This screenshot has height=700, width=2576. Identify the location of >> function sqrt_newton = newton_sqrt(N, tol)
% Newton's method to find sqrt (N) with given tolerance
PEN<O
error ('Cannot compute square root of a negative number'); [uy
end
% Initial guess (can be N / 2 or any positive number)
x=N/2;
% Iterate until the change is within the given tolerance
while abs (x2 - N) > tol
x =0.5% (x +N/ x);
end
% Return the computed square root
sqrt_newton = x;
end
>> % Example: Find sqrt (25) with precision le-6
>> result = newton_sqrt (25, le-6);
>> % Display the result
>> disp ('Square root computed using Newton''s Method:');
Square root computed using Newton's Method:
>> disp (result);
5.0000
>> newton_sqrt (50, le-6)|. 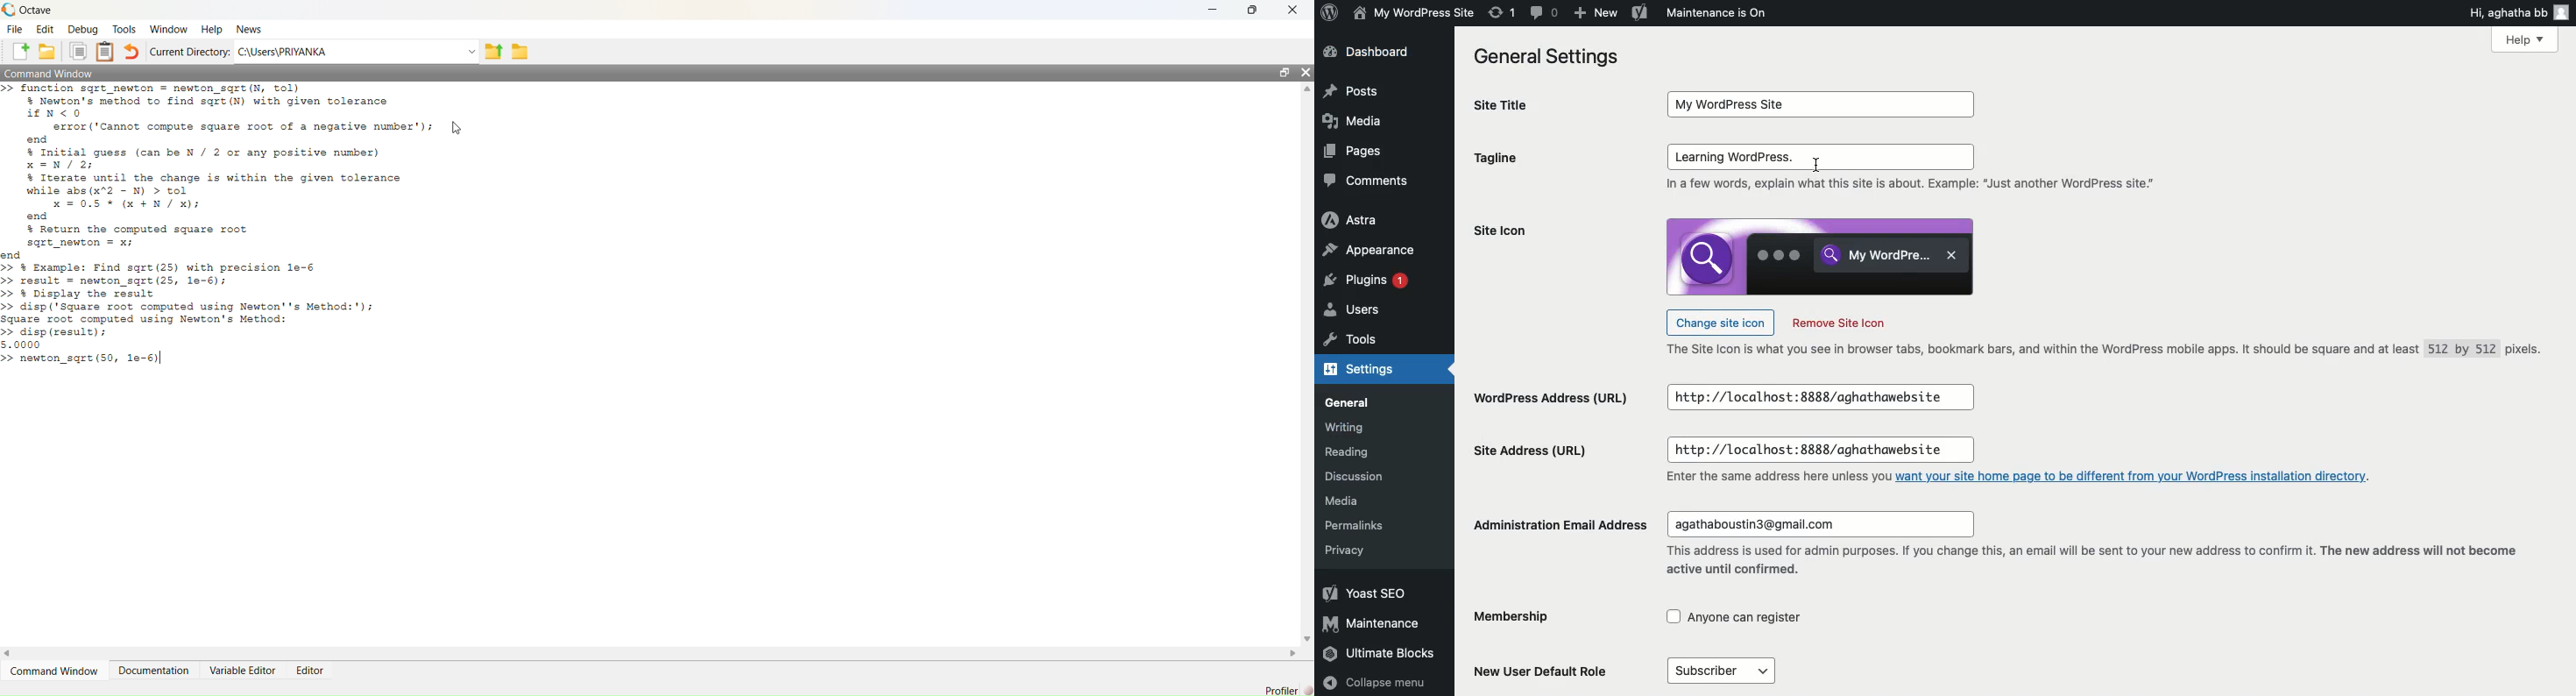
(242, 232).